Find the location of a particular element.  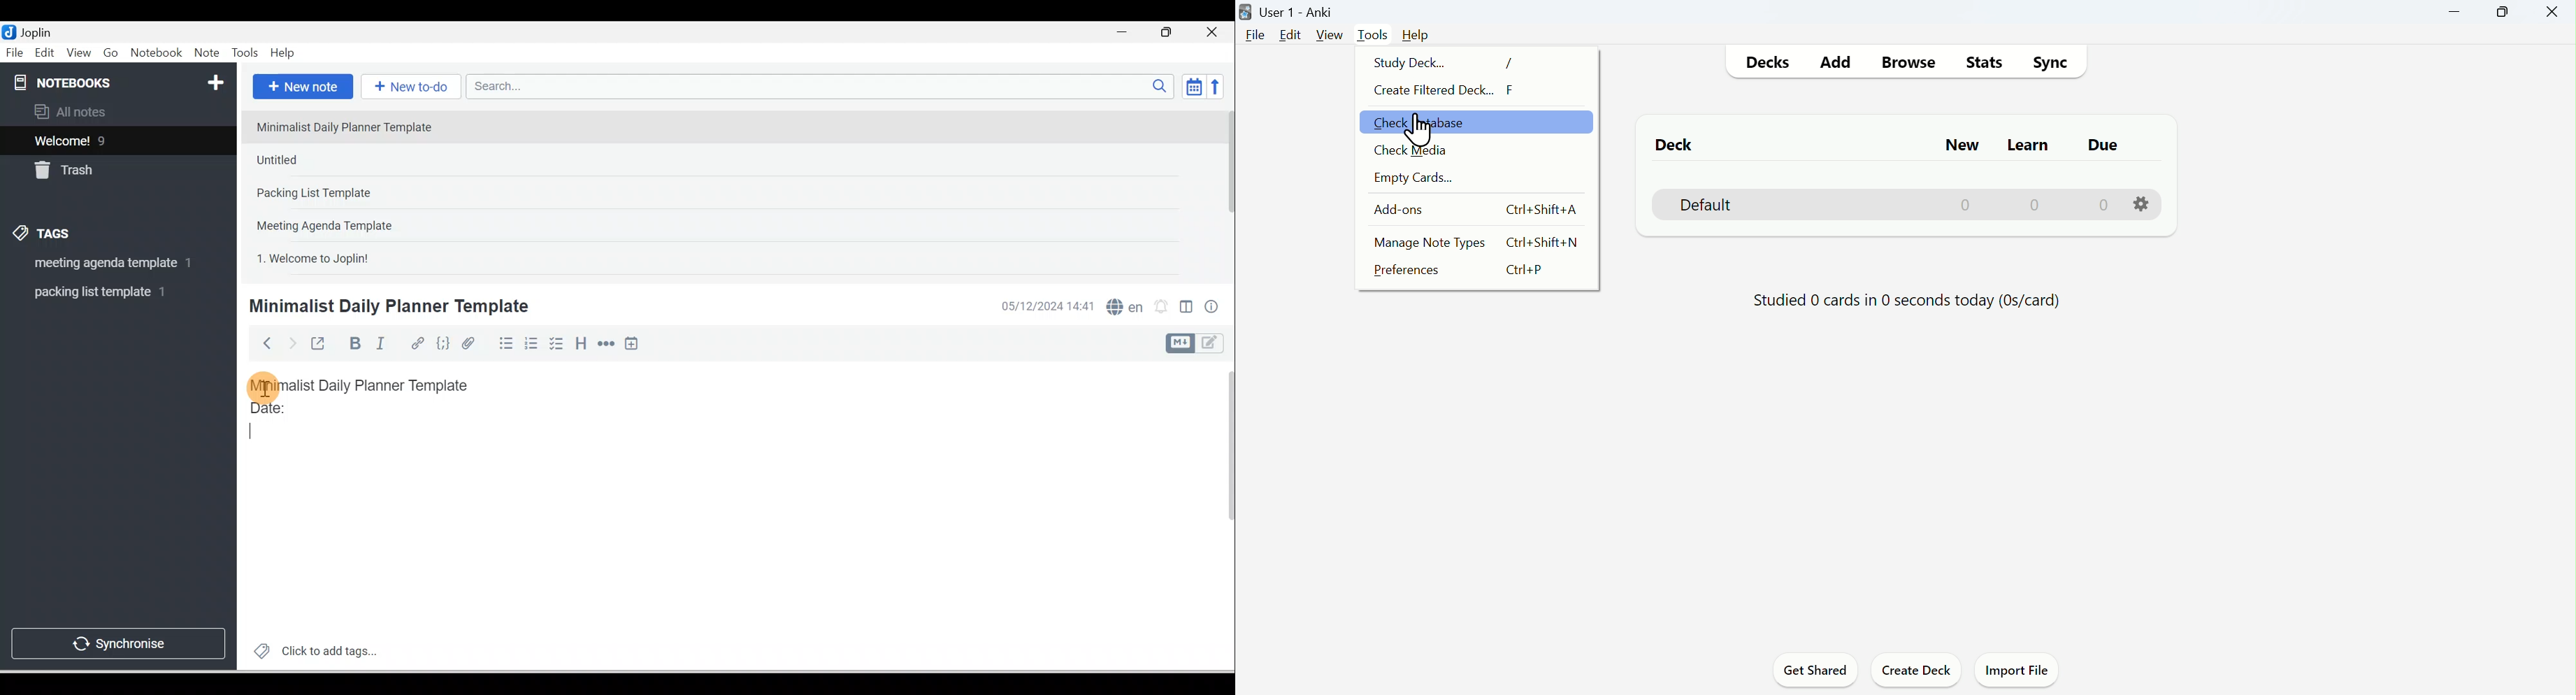

Spelling is located at coordinates (1122, 305).